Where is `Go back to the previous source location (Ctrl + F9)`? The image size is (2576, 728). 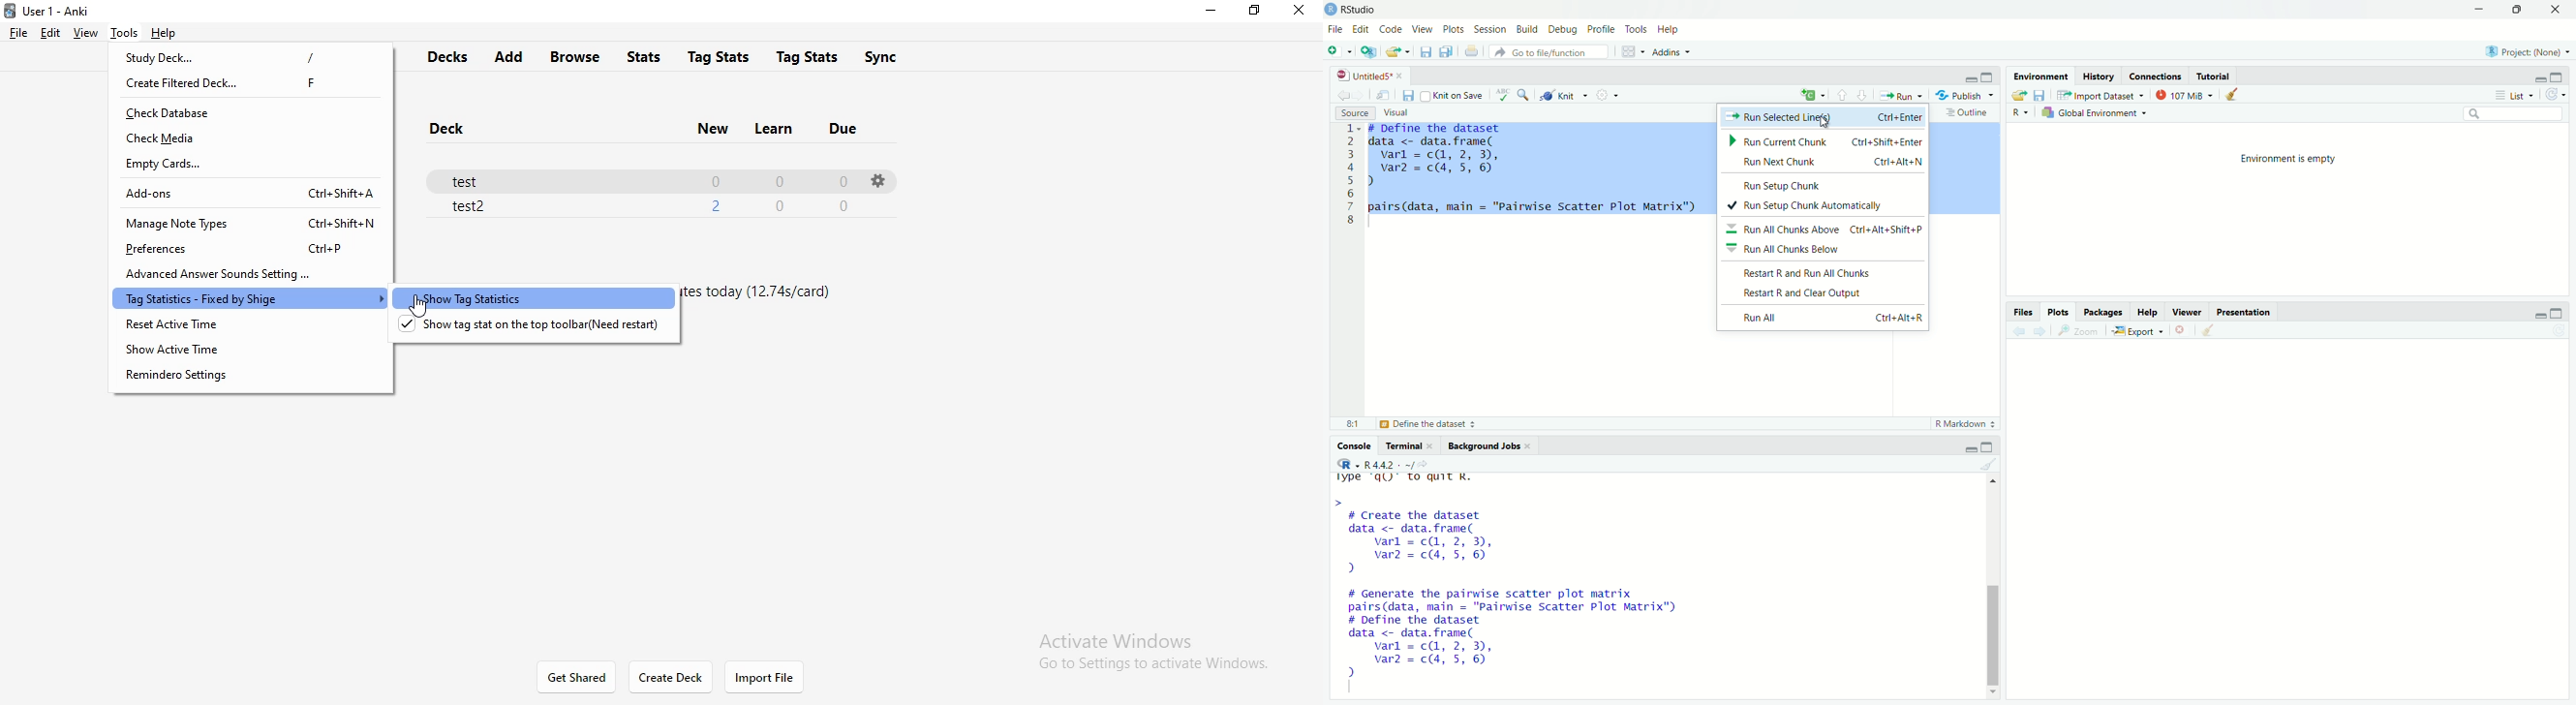
Go back to the previous source location (Ctrl + F9) is located at coordinates (1344, 93).